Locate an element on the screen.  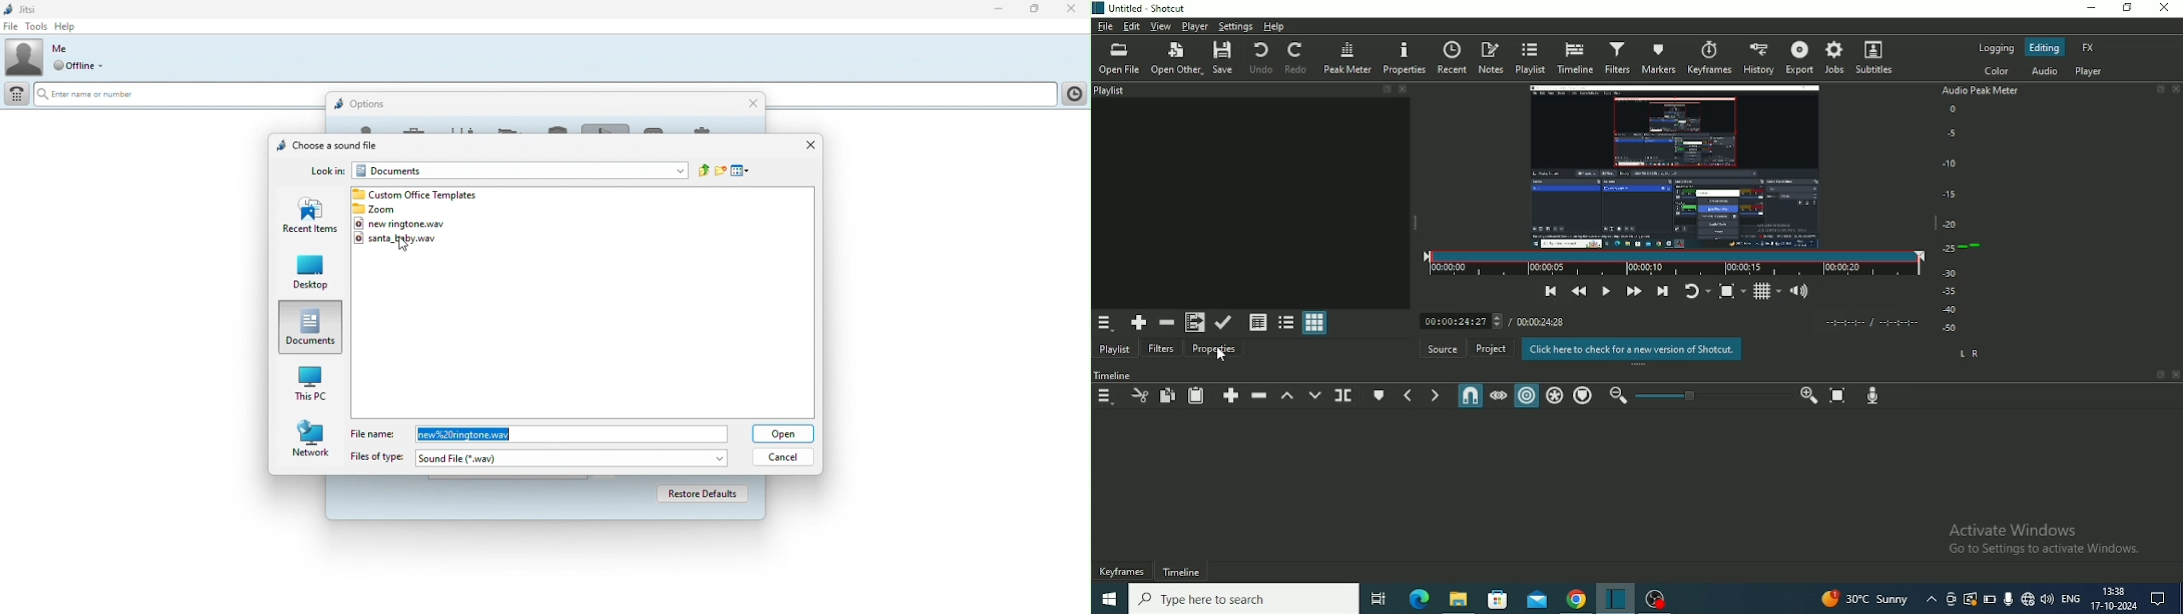
Close is located at coordinates (2176, 374).